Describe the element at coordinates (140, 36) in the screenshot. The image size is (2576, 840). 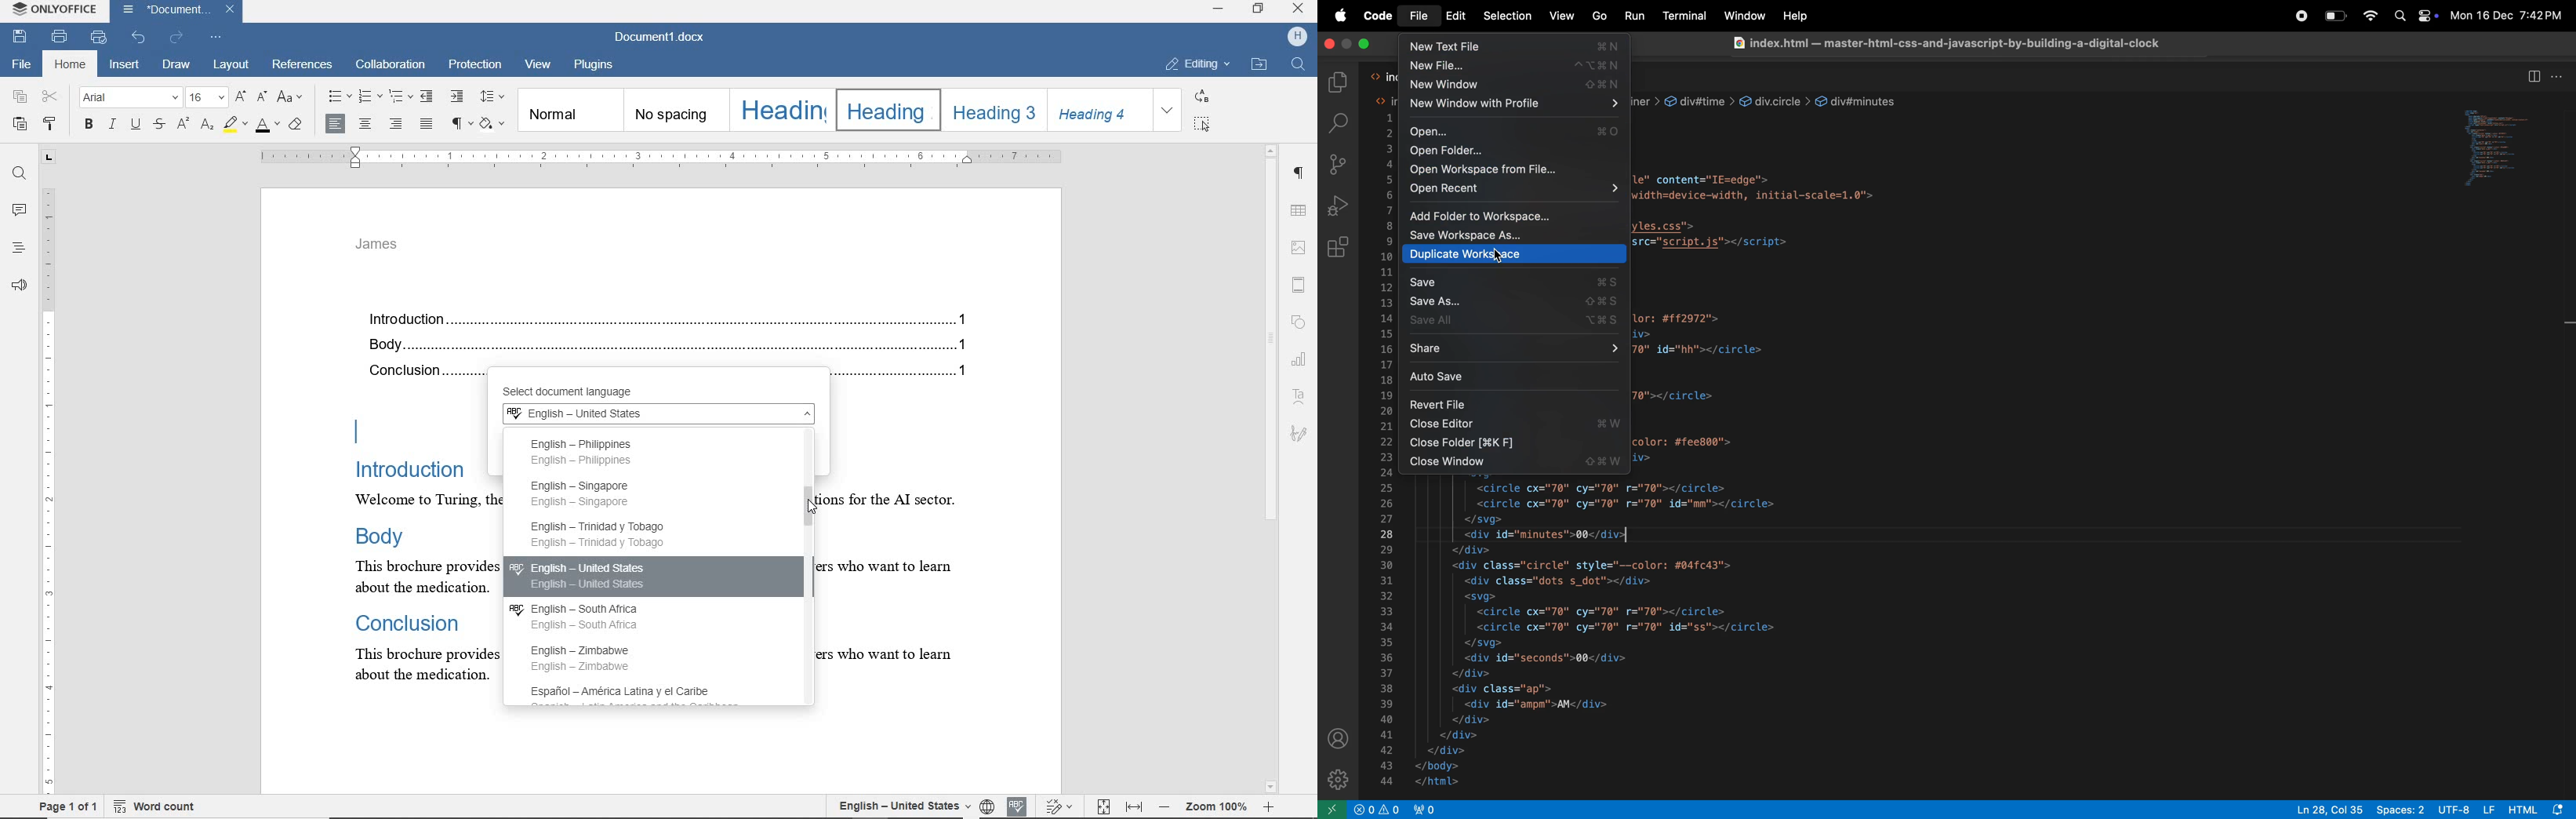
I see `undo` at that location.